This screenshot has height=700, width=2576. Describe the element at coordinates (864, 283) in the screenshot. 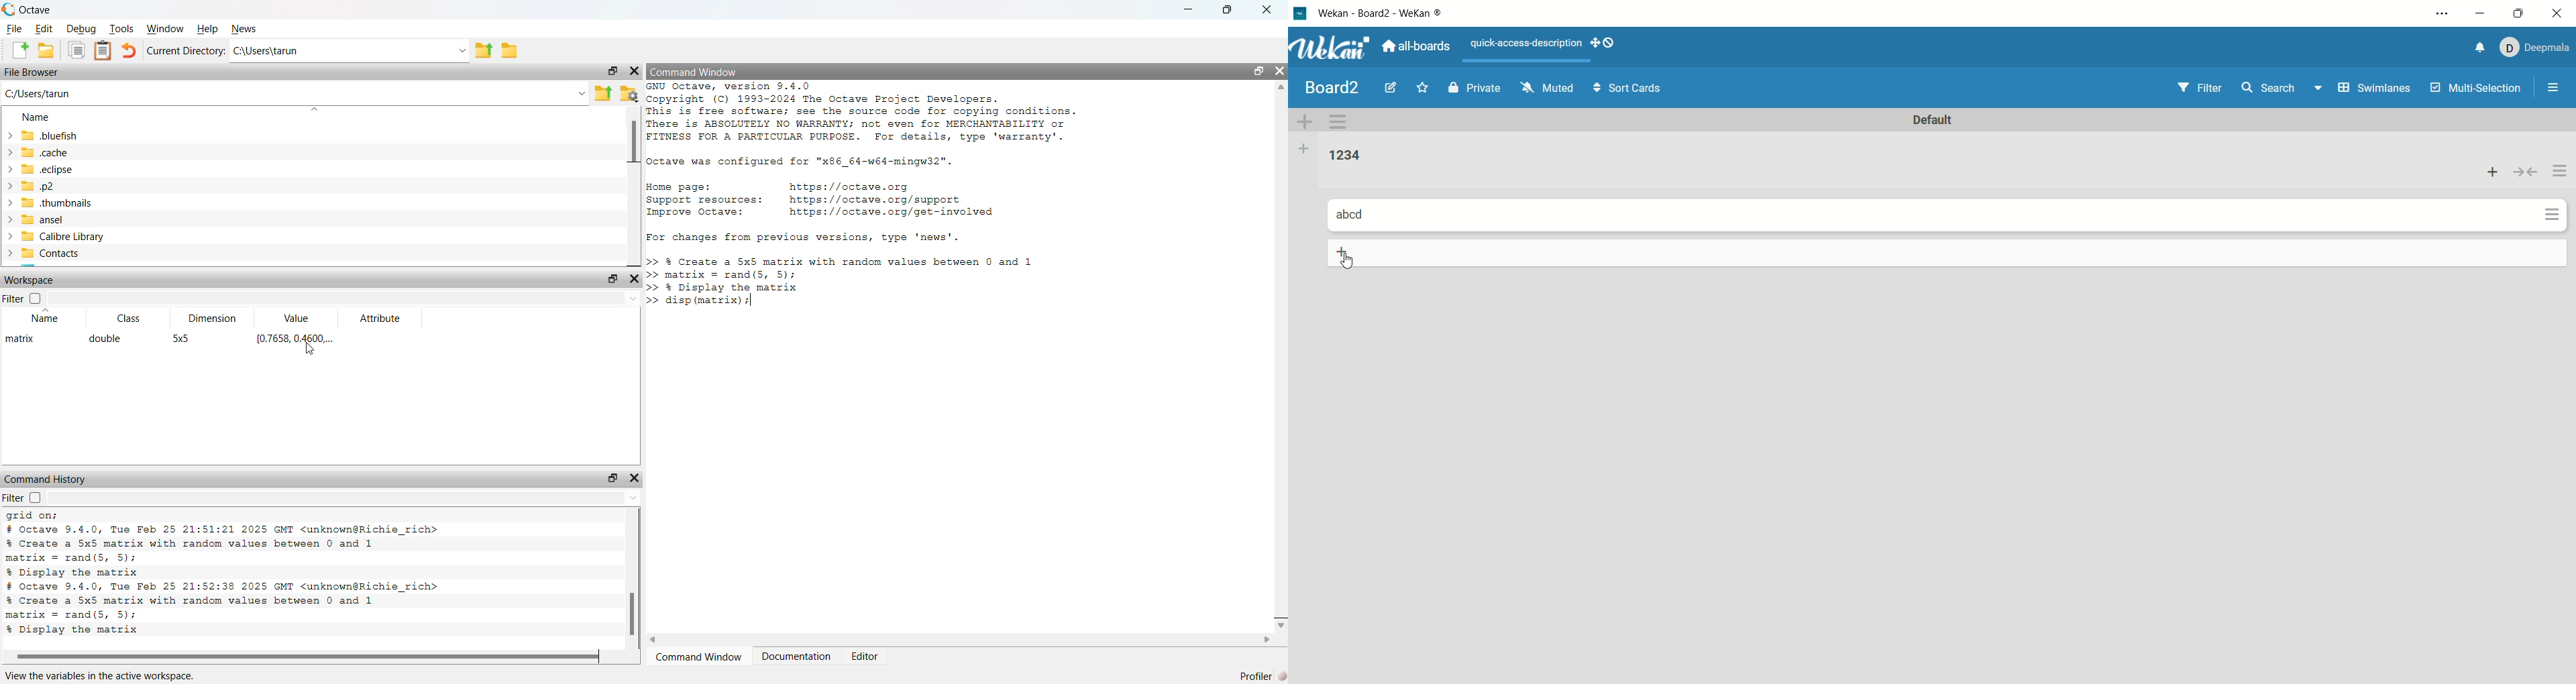

I see `Create a 5x5 matrix with random values between 0 and 1
trix = rand(s, 5);

Display the matrix

sp (matrix) |` at that location.